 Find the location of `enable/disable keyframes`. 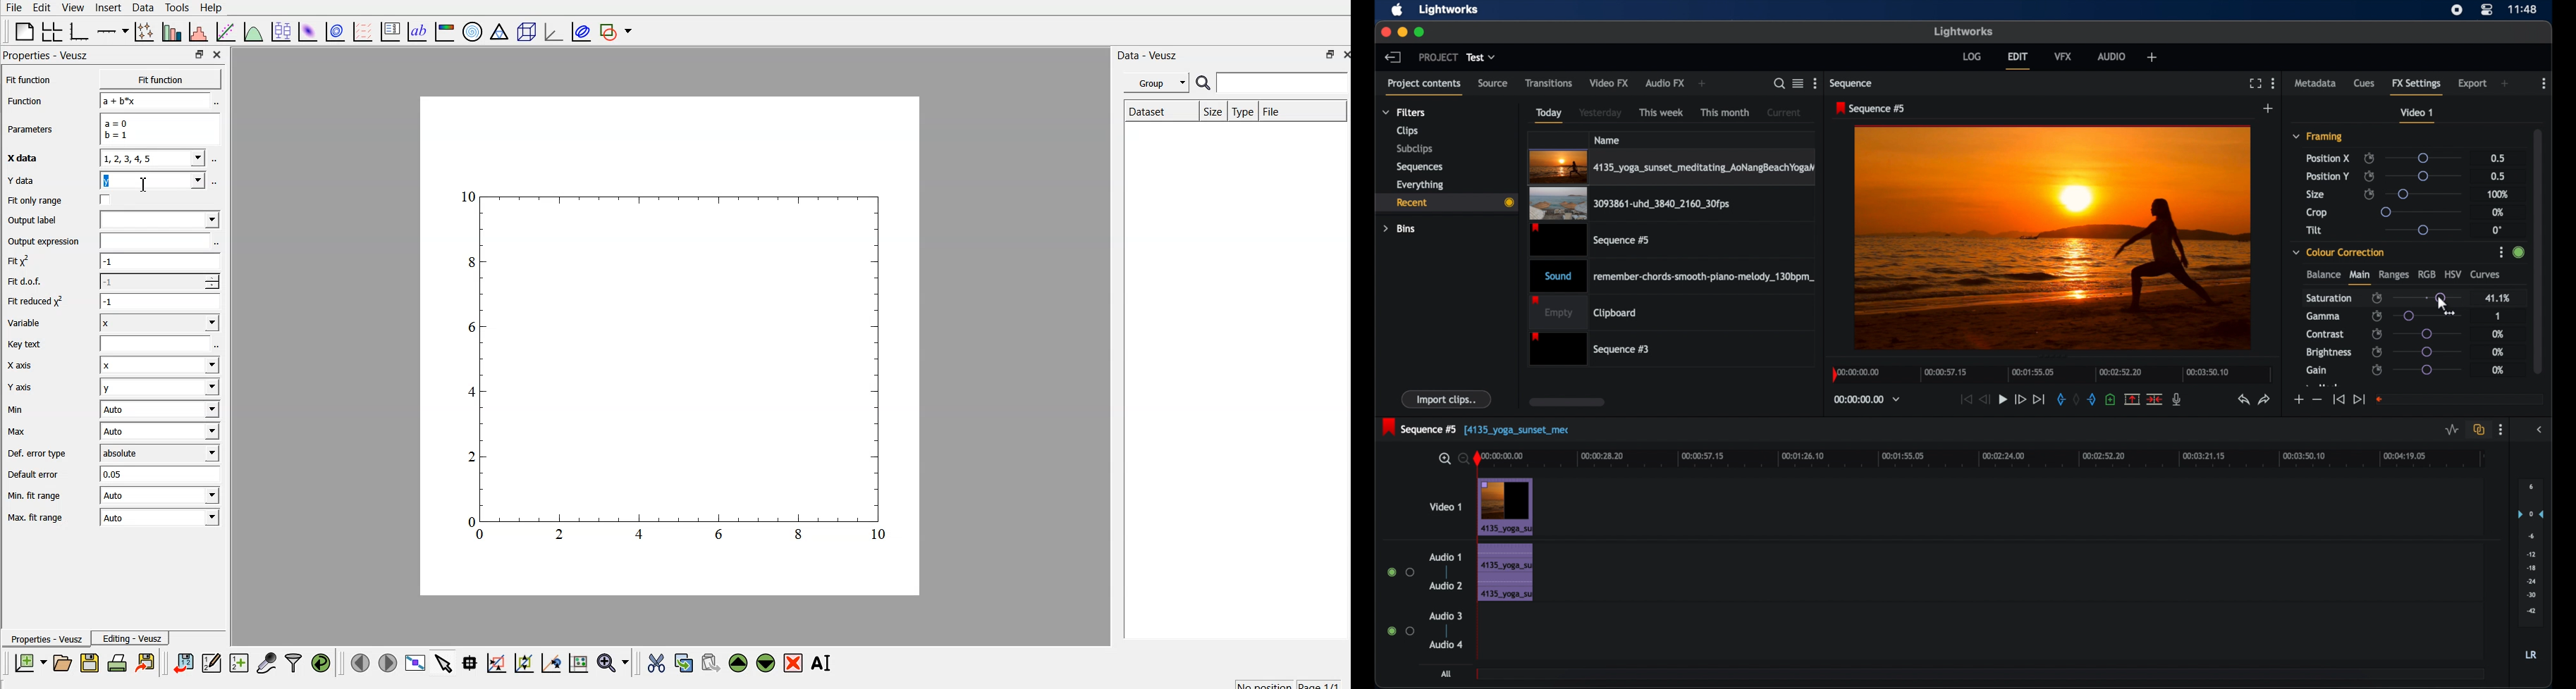

enable/disable keyframes is located at coordinates (2370, 195).